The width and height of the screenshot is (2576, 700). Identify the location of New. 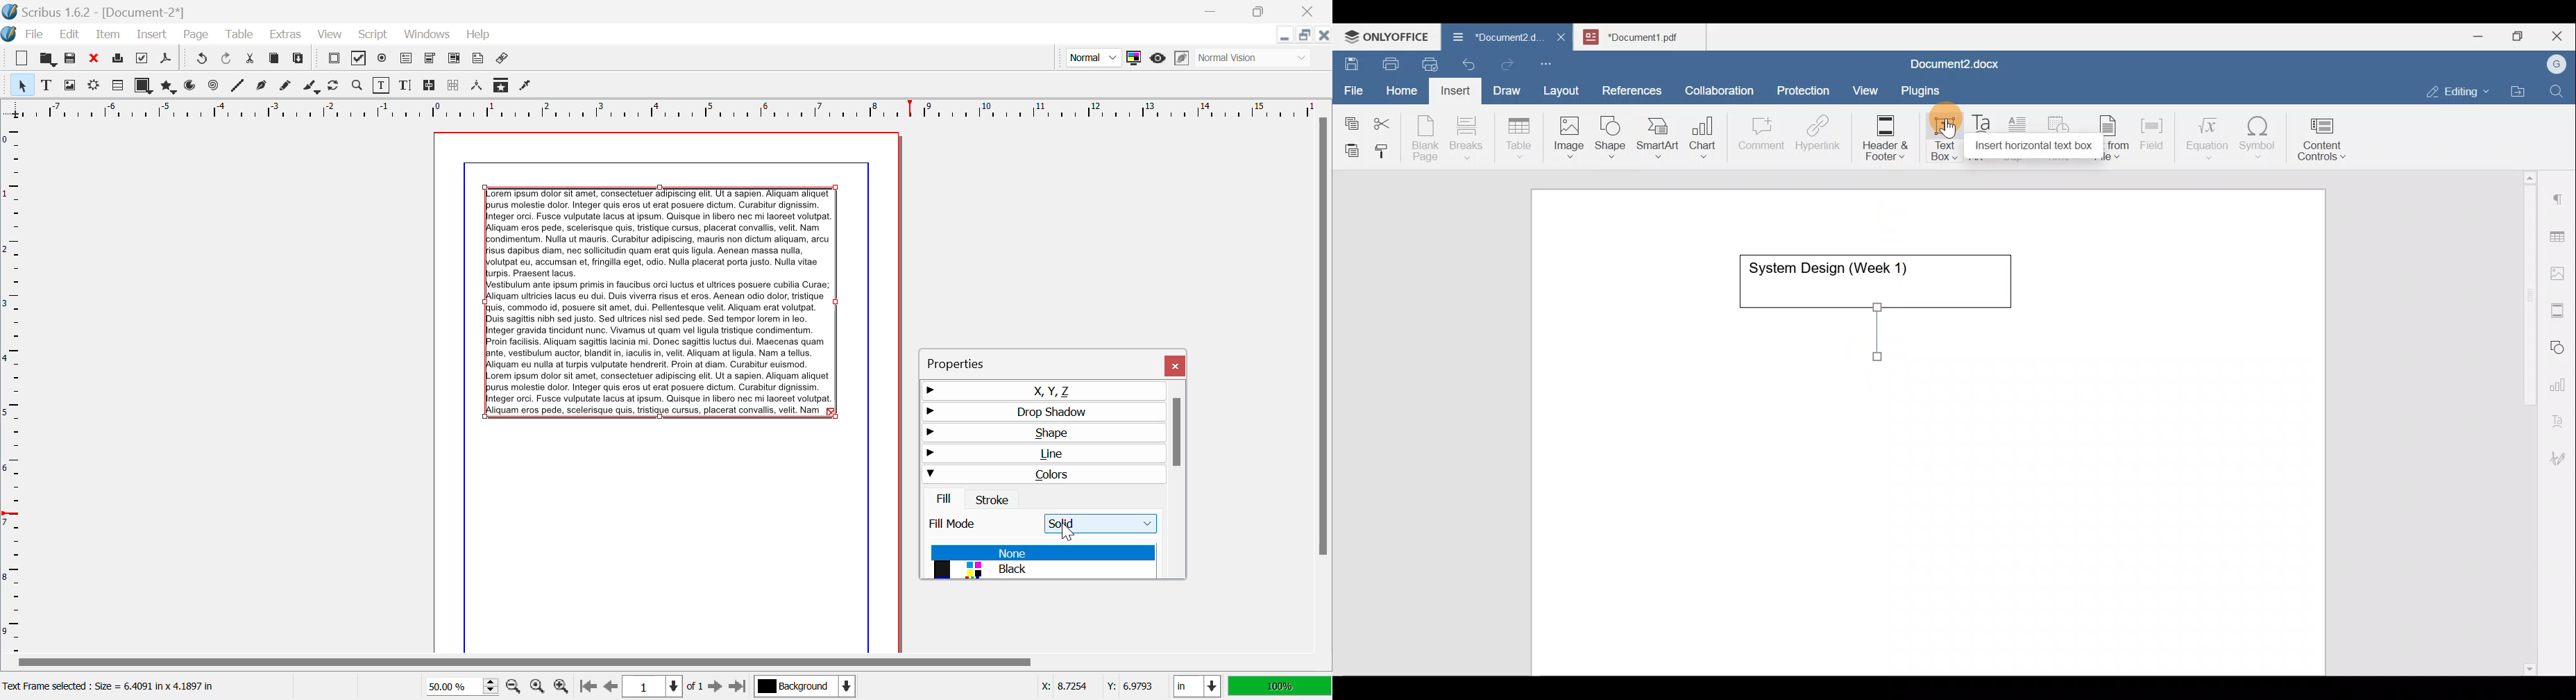
(22, 58).